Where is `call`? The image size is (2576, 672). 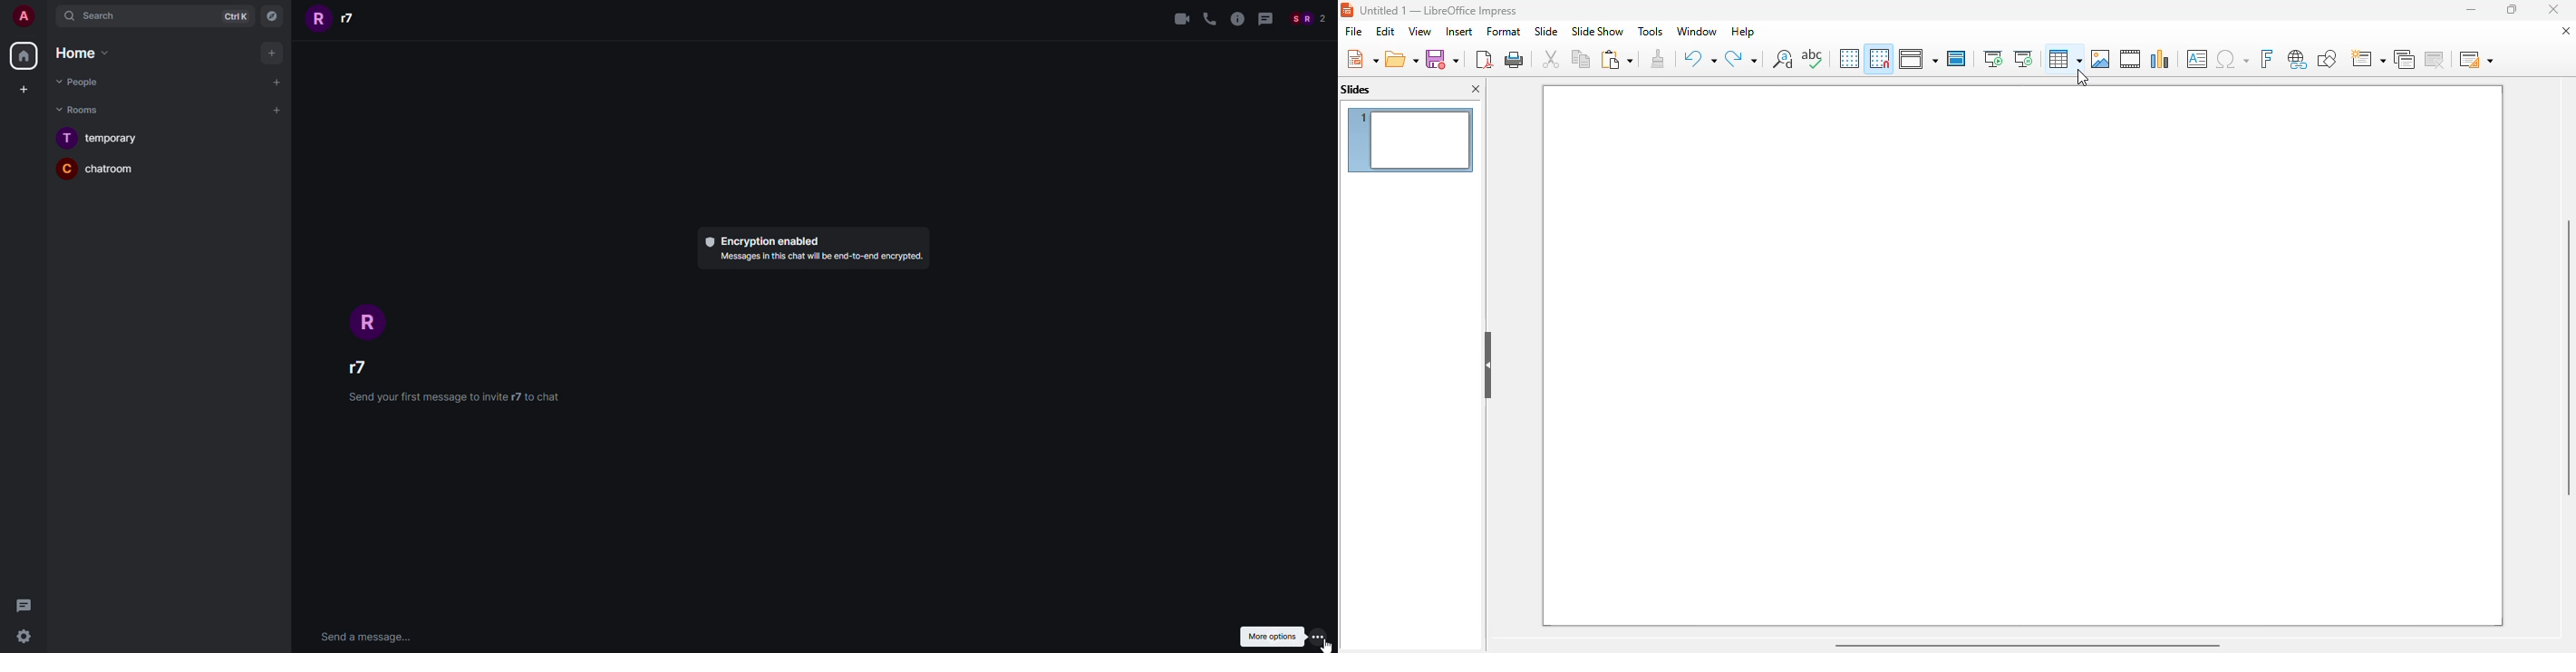
call is located at coordinates (1210, 20).